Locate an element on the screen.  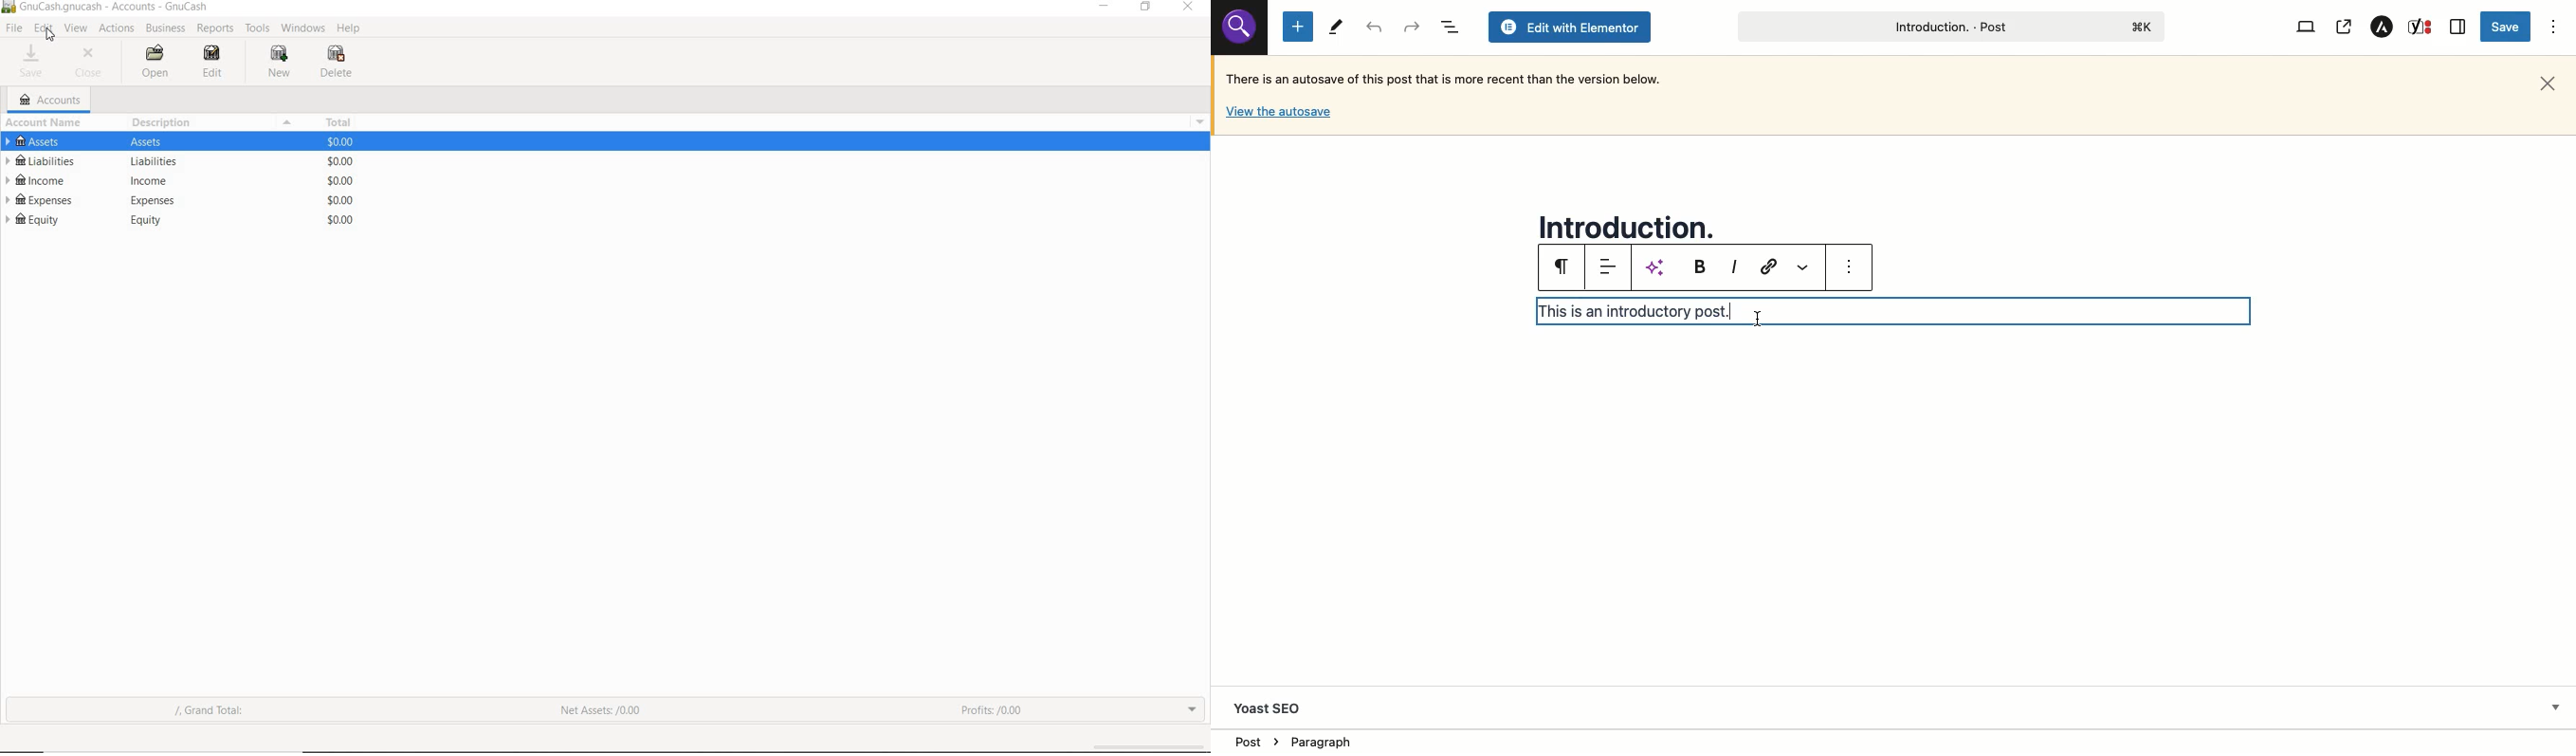
ASSETS is located at coordinates (34, 142).